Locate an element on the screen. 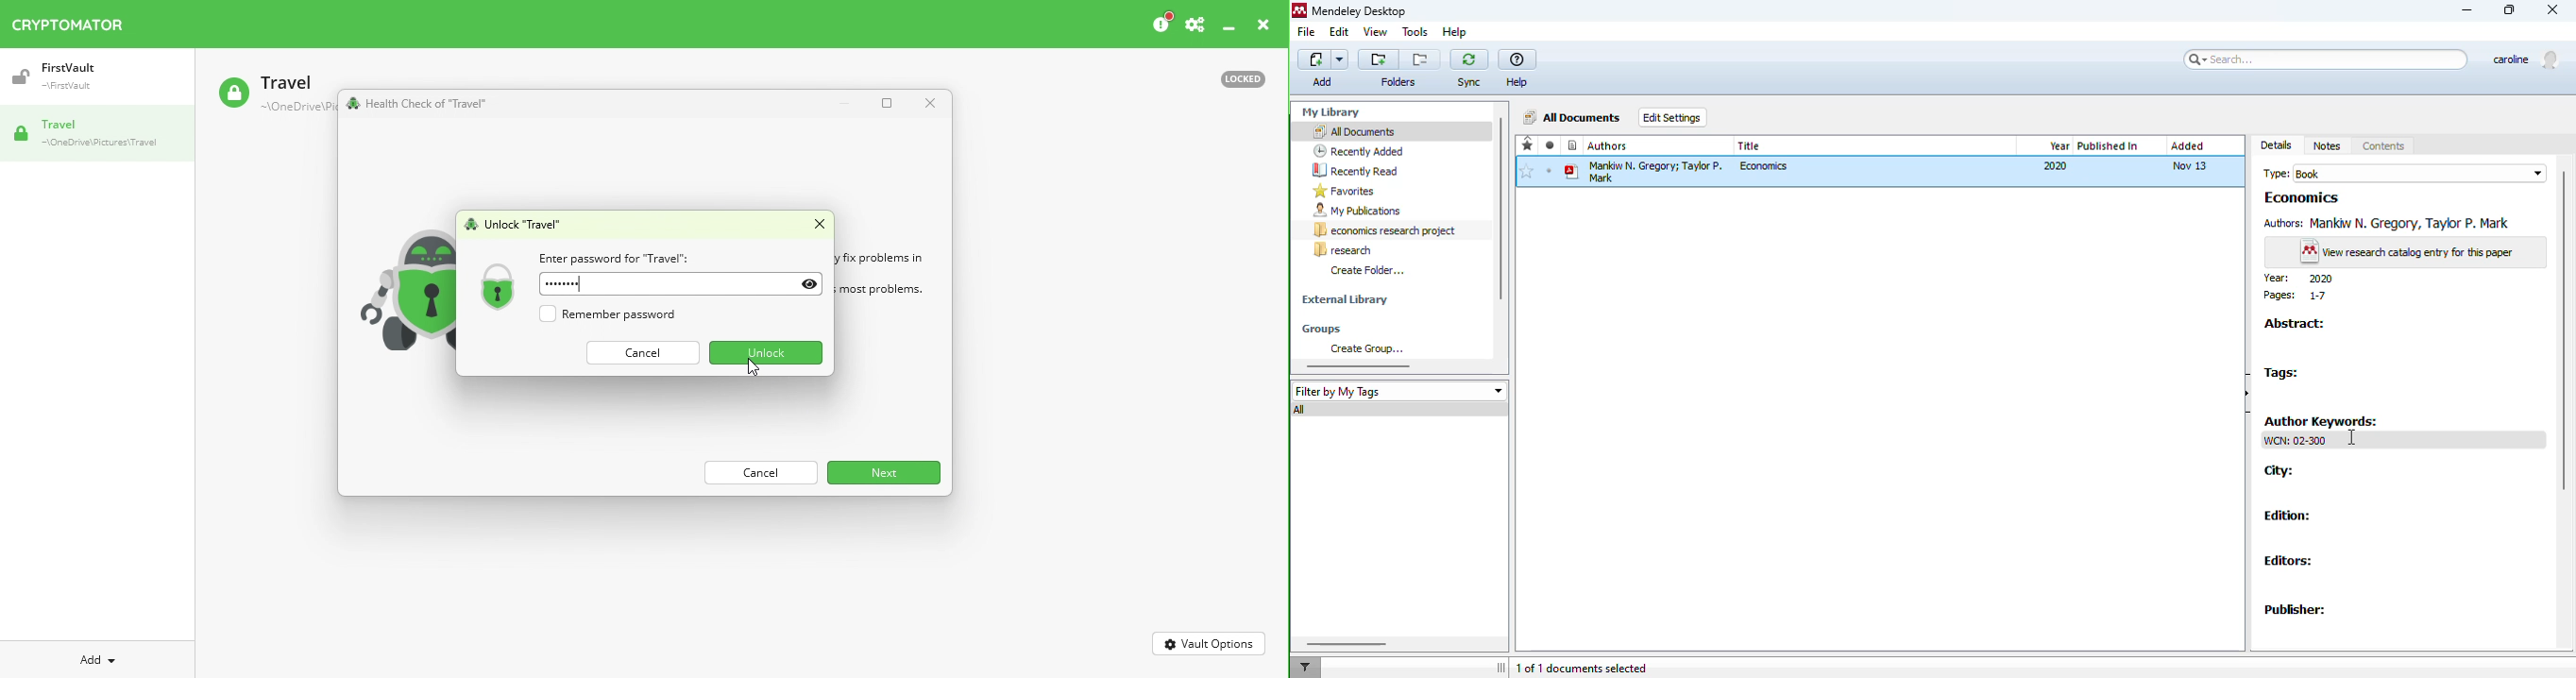  toggle sidebar is located at coordinates (1502, 667).